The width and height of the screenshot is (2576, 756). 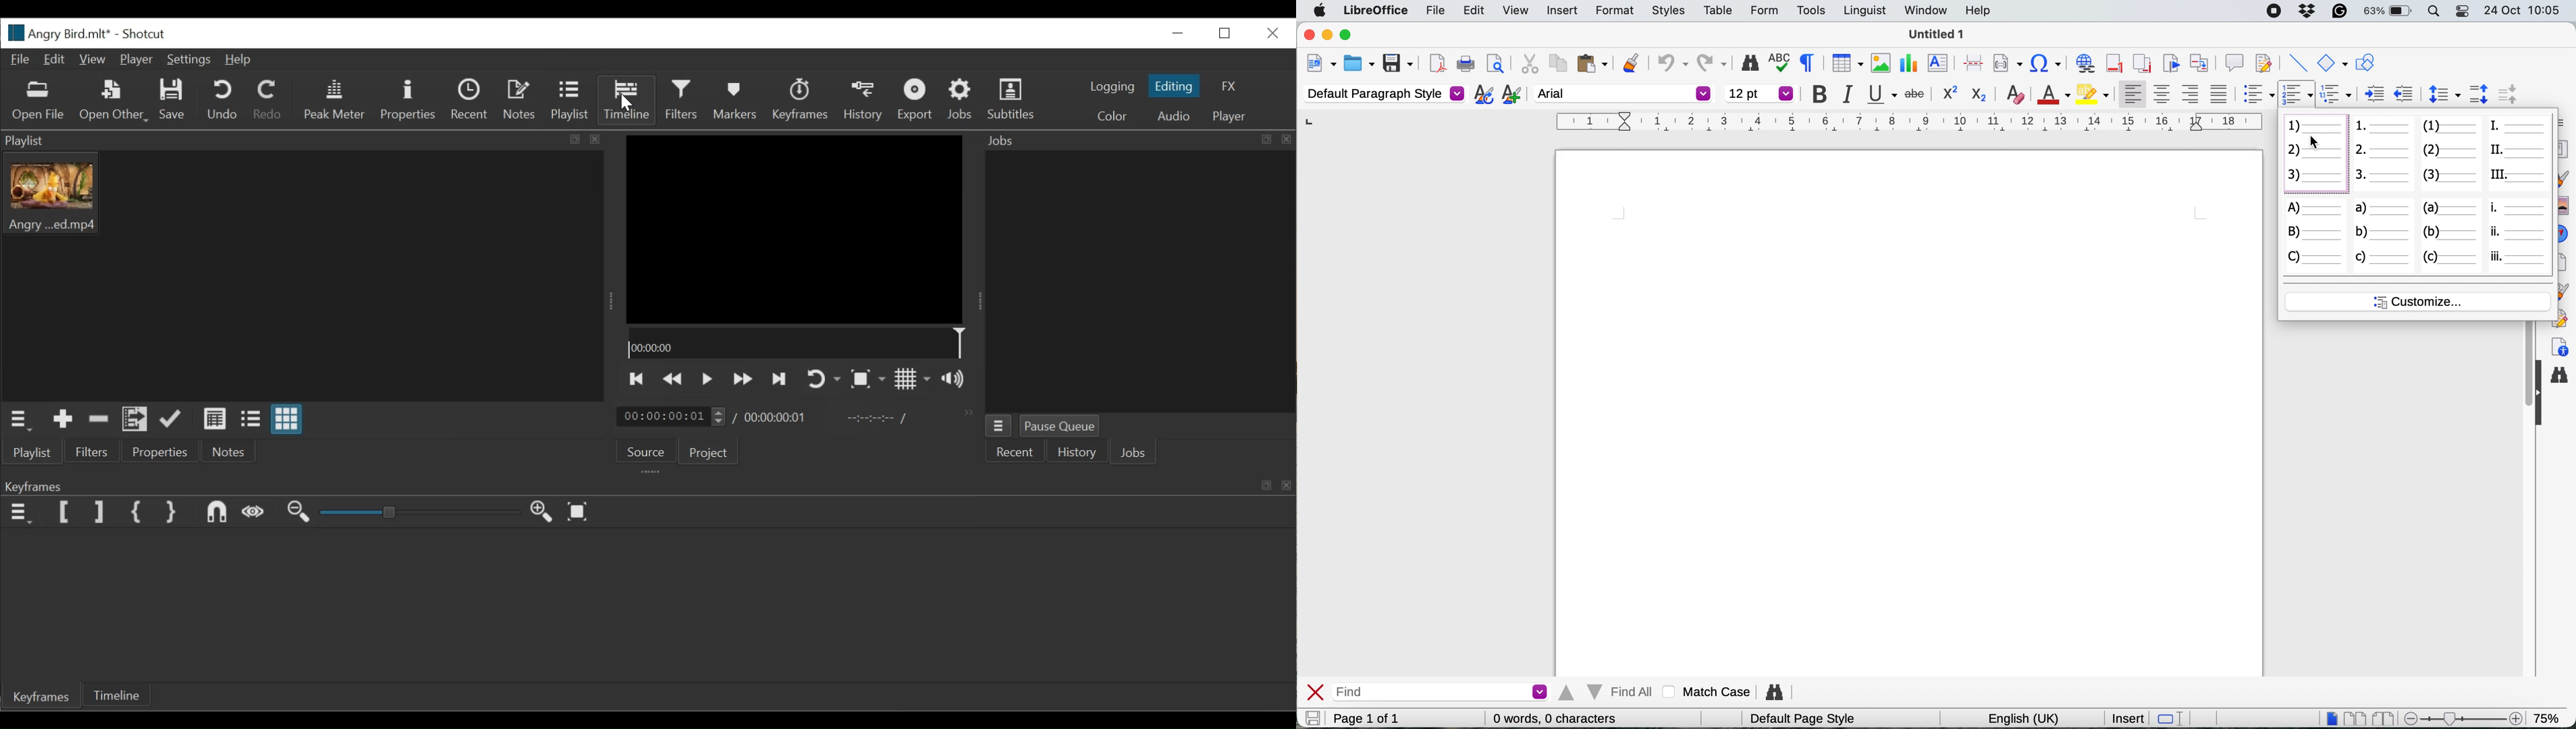 I want to click on undo, so click(x=1672, y=61).